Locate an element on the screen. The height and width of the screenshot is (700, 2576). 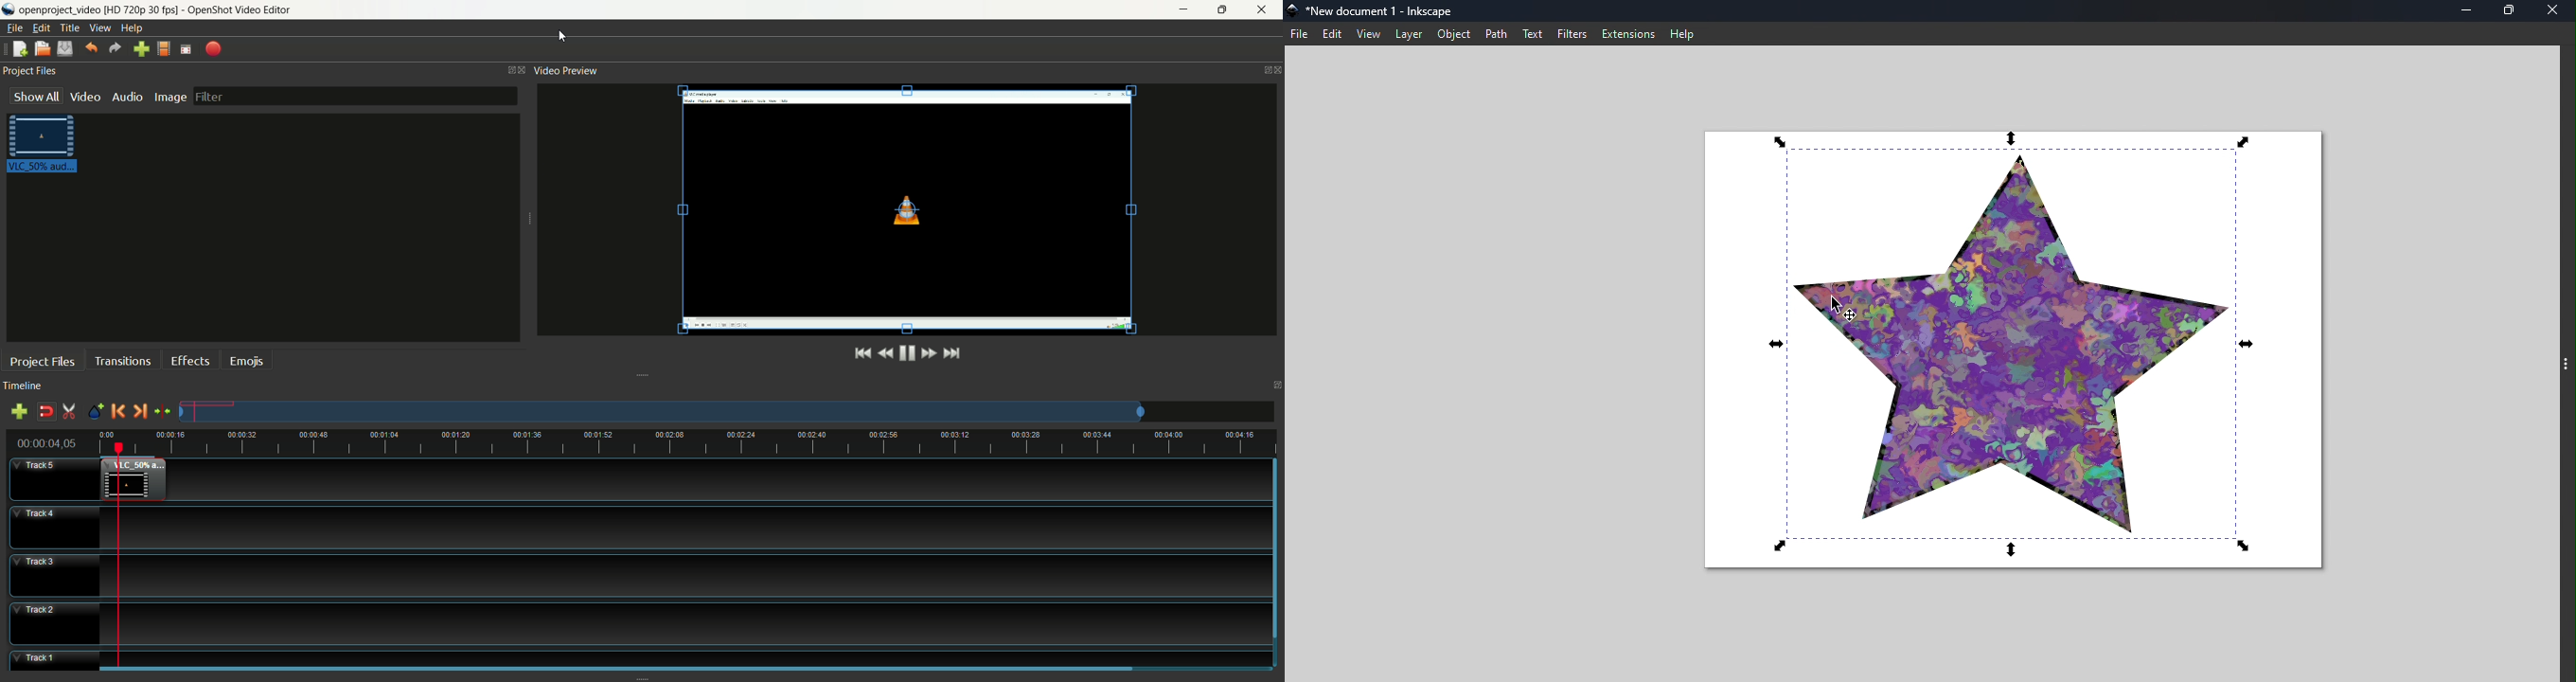
maximize is located at coordinates (1226, 9).